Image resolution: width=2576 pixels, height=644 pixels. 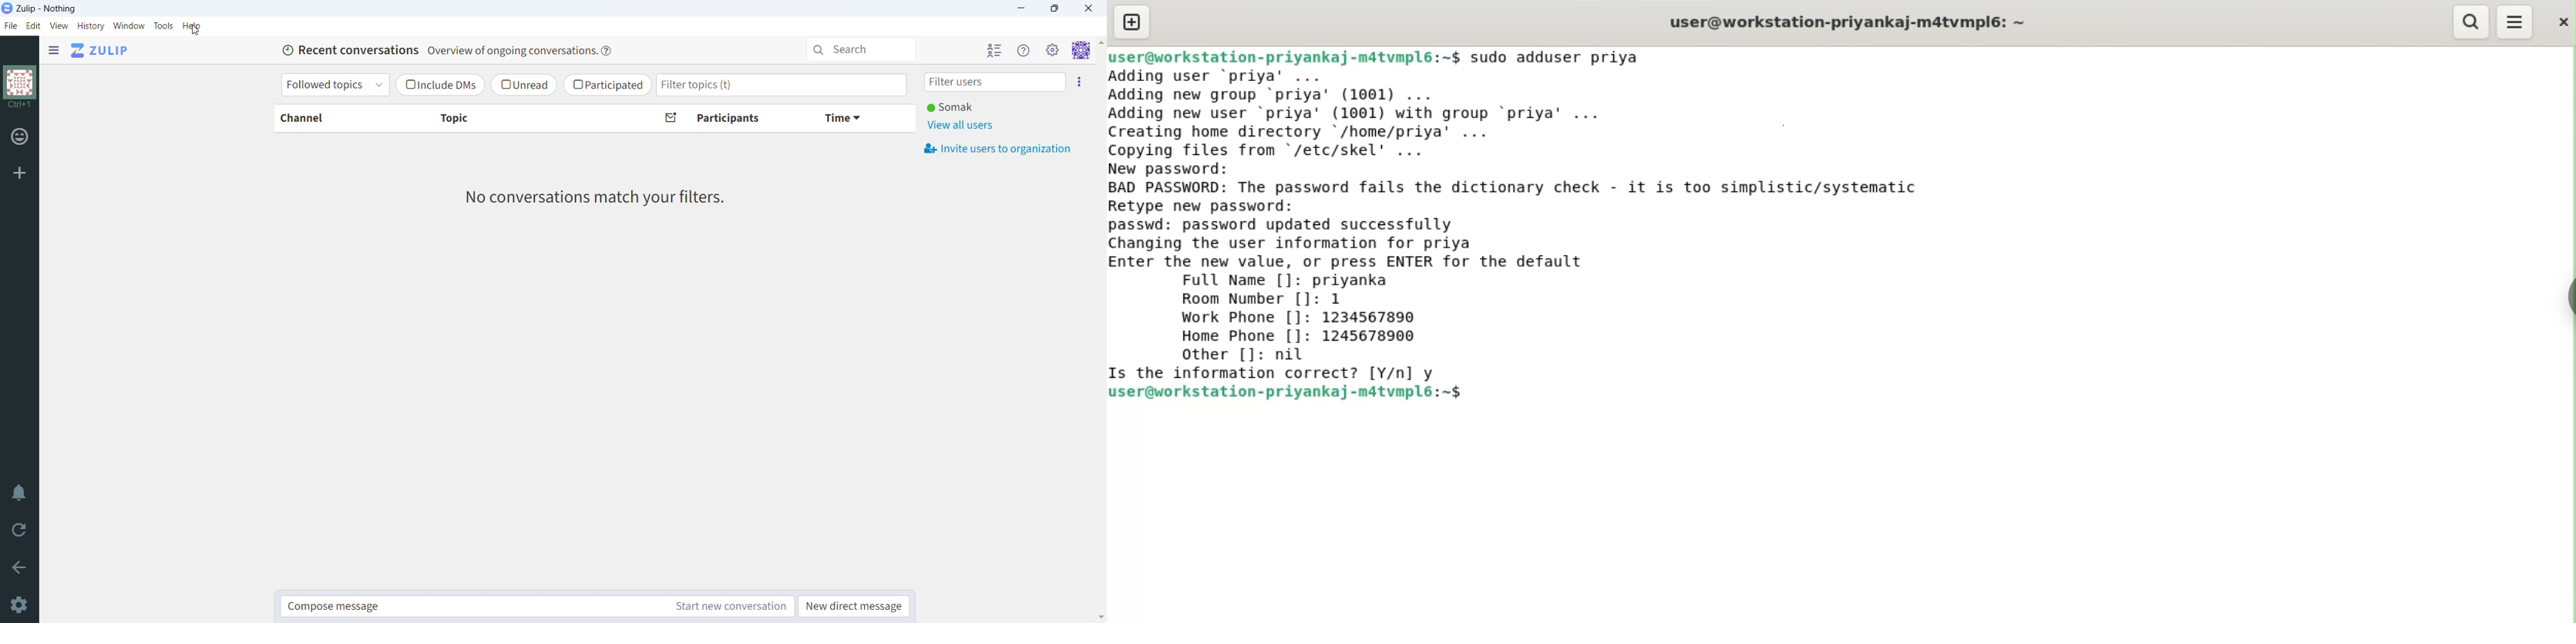 I want to click on help, so click(x=192, y=25).